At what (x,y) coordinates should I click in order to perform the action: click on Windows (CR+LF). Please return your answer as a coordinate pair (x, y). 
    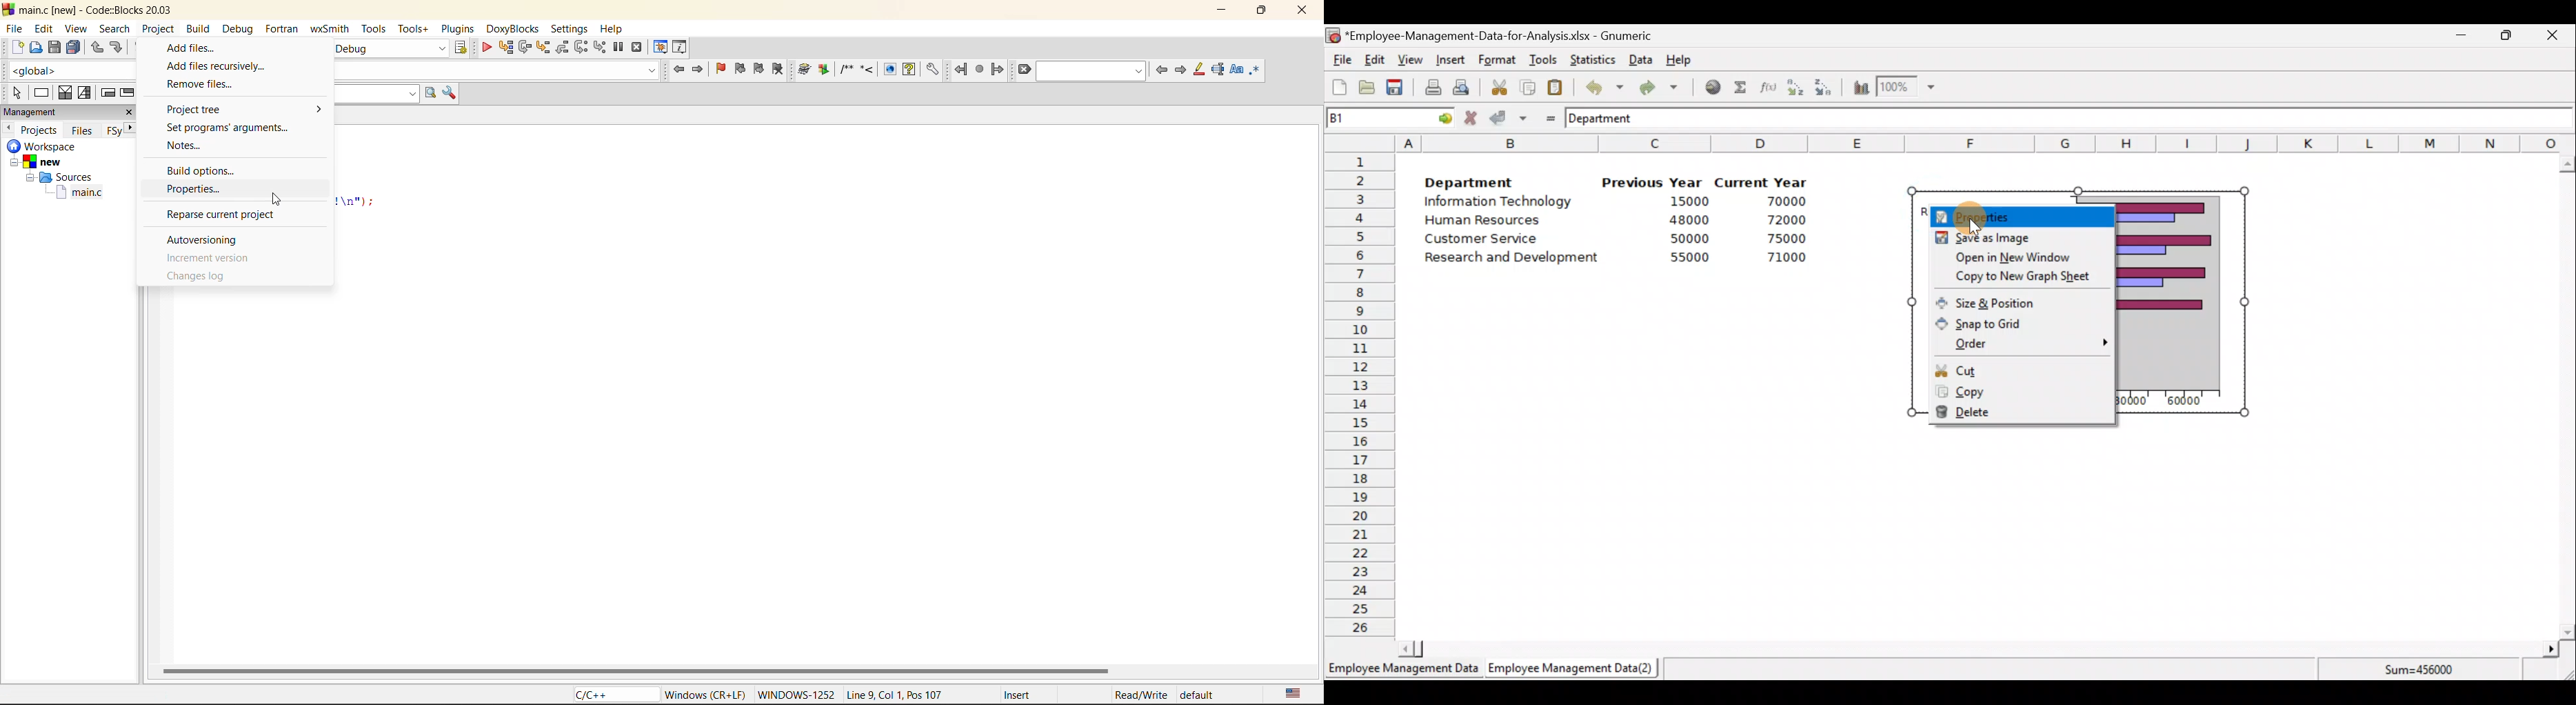
    Looking at the image, I should click on (703, 694).